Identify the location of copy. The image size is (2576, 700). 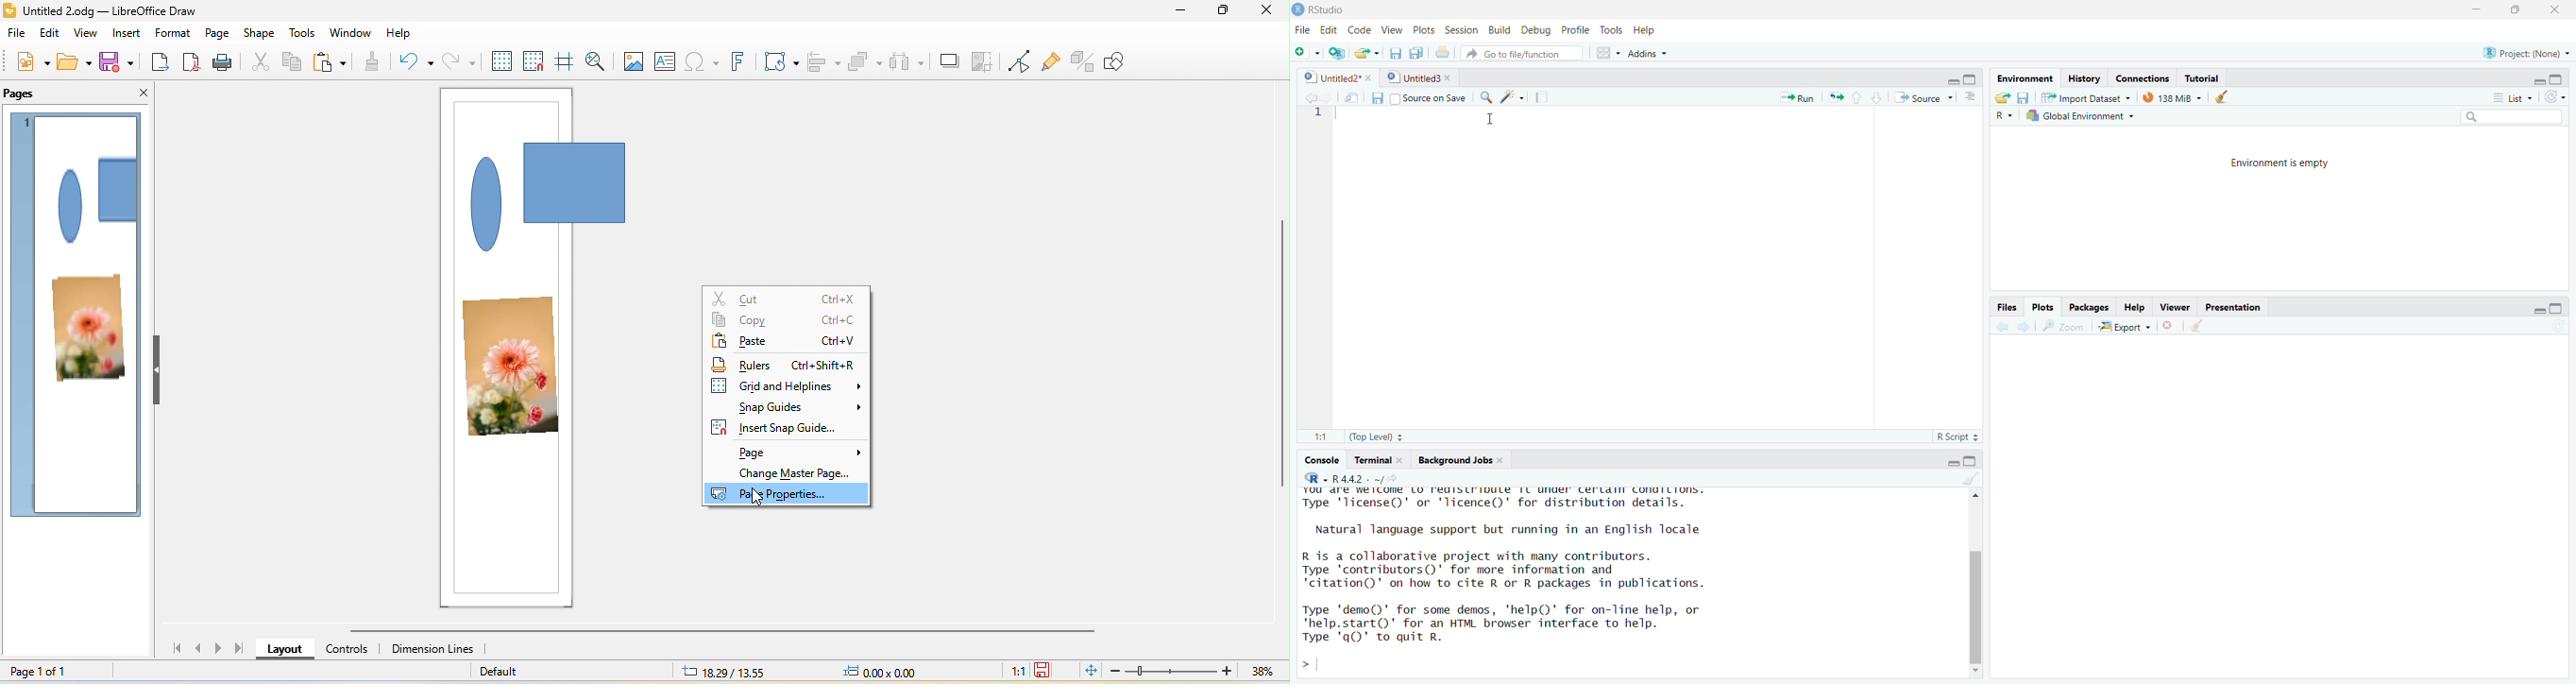
(784, 321).